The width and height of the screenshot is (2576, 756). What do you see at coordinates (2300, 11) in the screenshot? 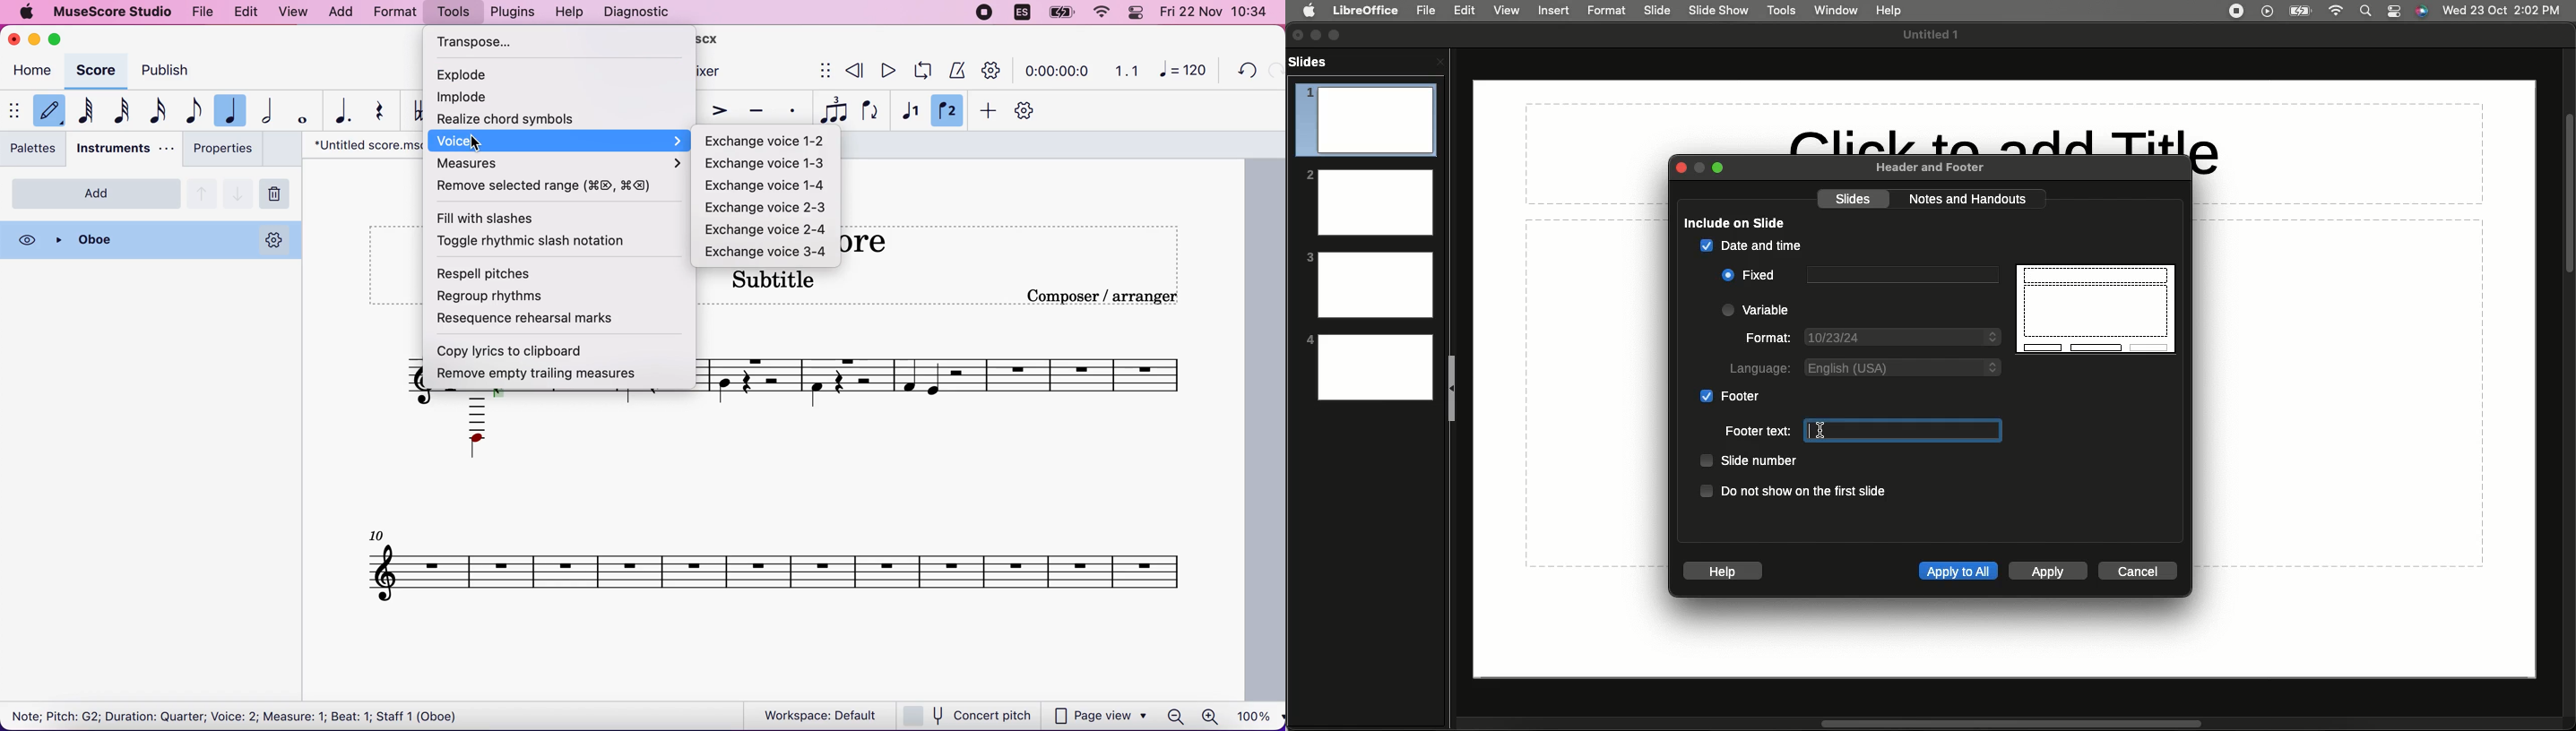
I see `Charge` at bounding box center [2300, 11].